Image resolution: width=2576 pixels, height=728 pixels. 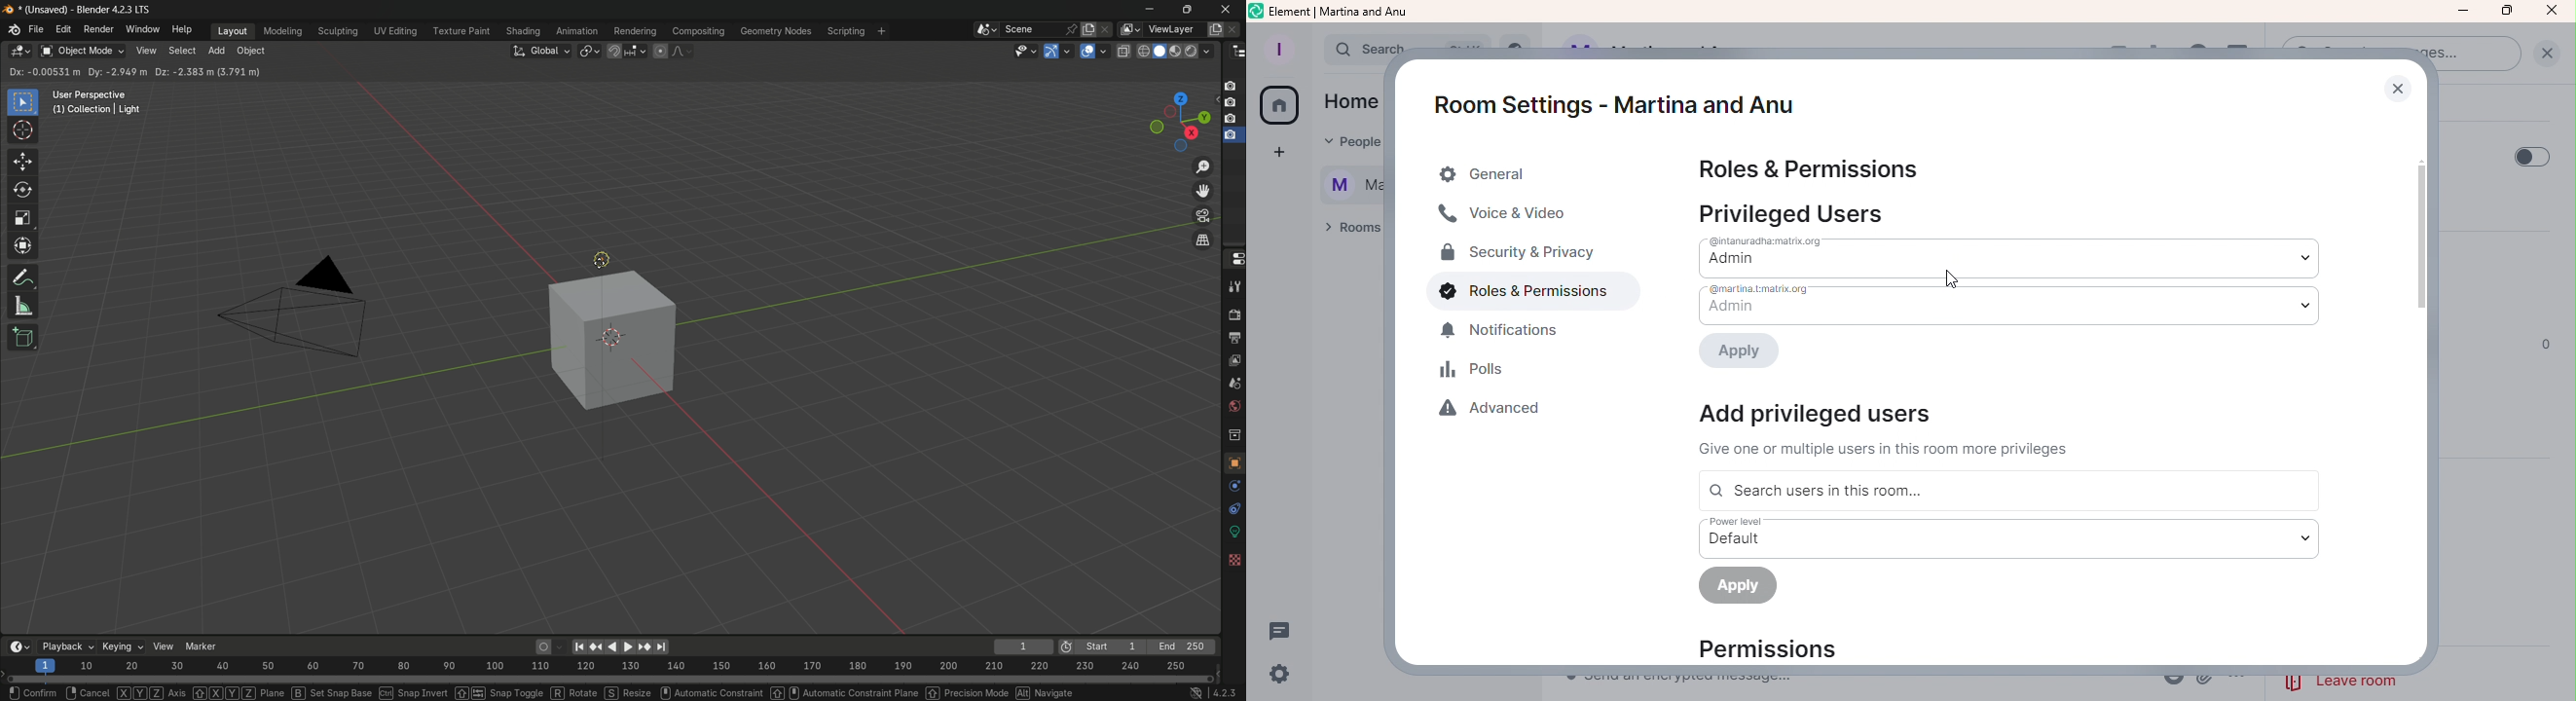 What do you see at coordinates (146, 51) in the screenshot?
I see `view` at bounding box center [146, 51].